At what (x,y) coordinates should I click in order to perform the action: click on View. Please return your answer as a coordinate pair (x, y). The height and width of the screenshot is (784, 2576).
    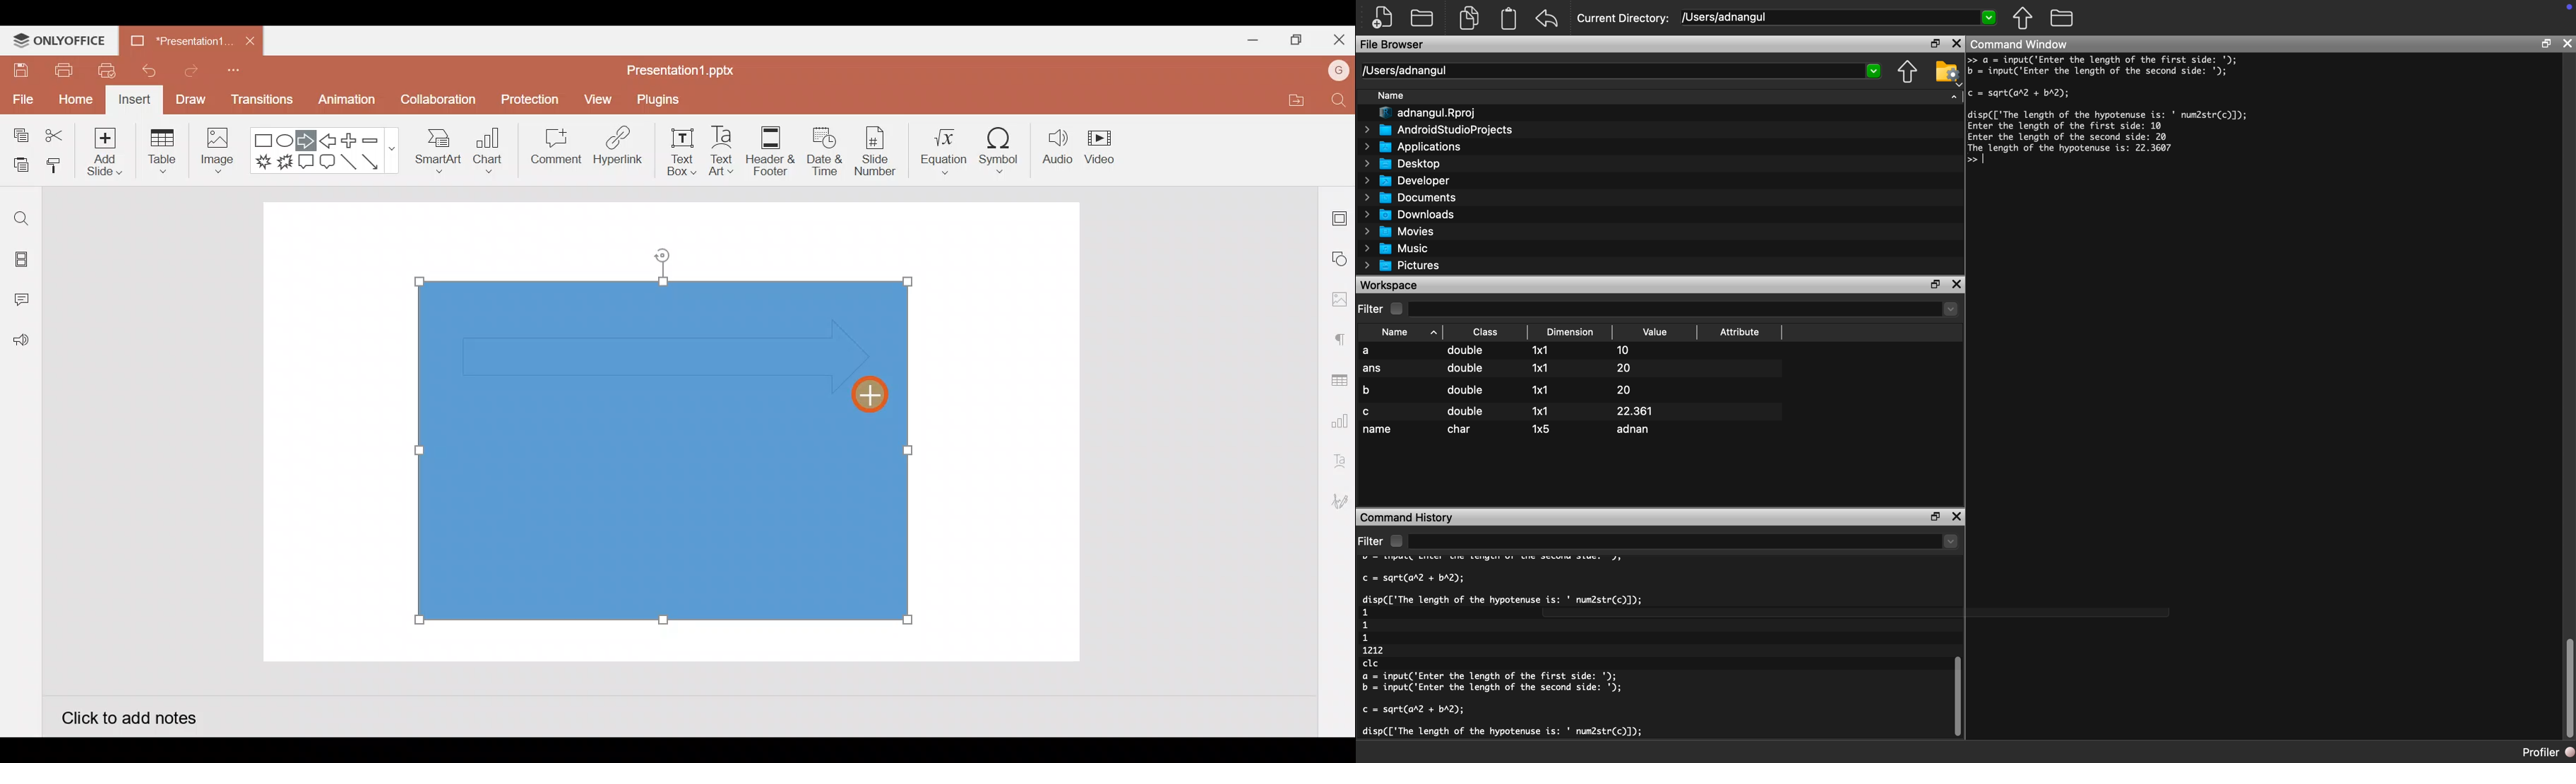
    Looking at the image, I should click on (600, 96).